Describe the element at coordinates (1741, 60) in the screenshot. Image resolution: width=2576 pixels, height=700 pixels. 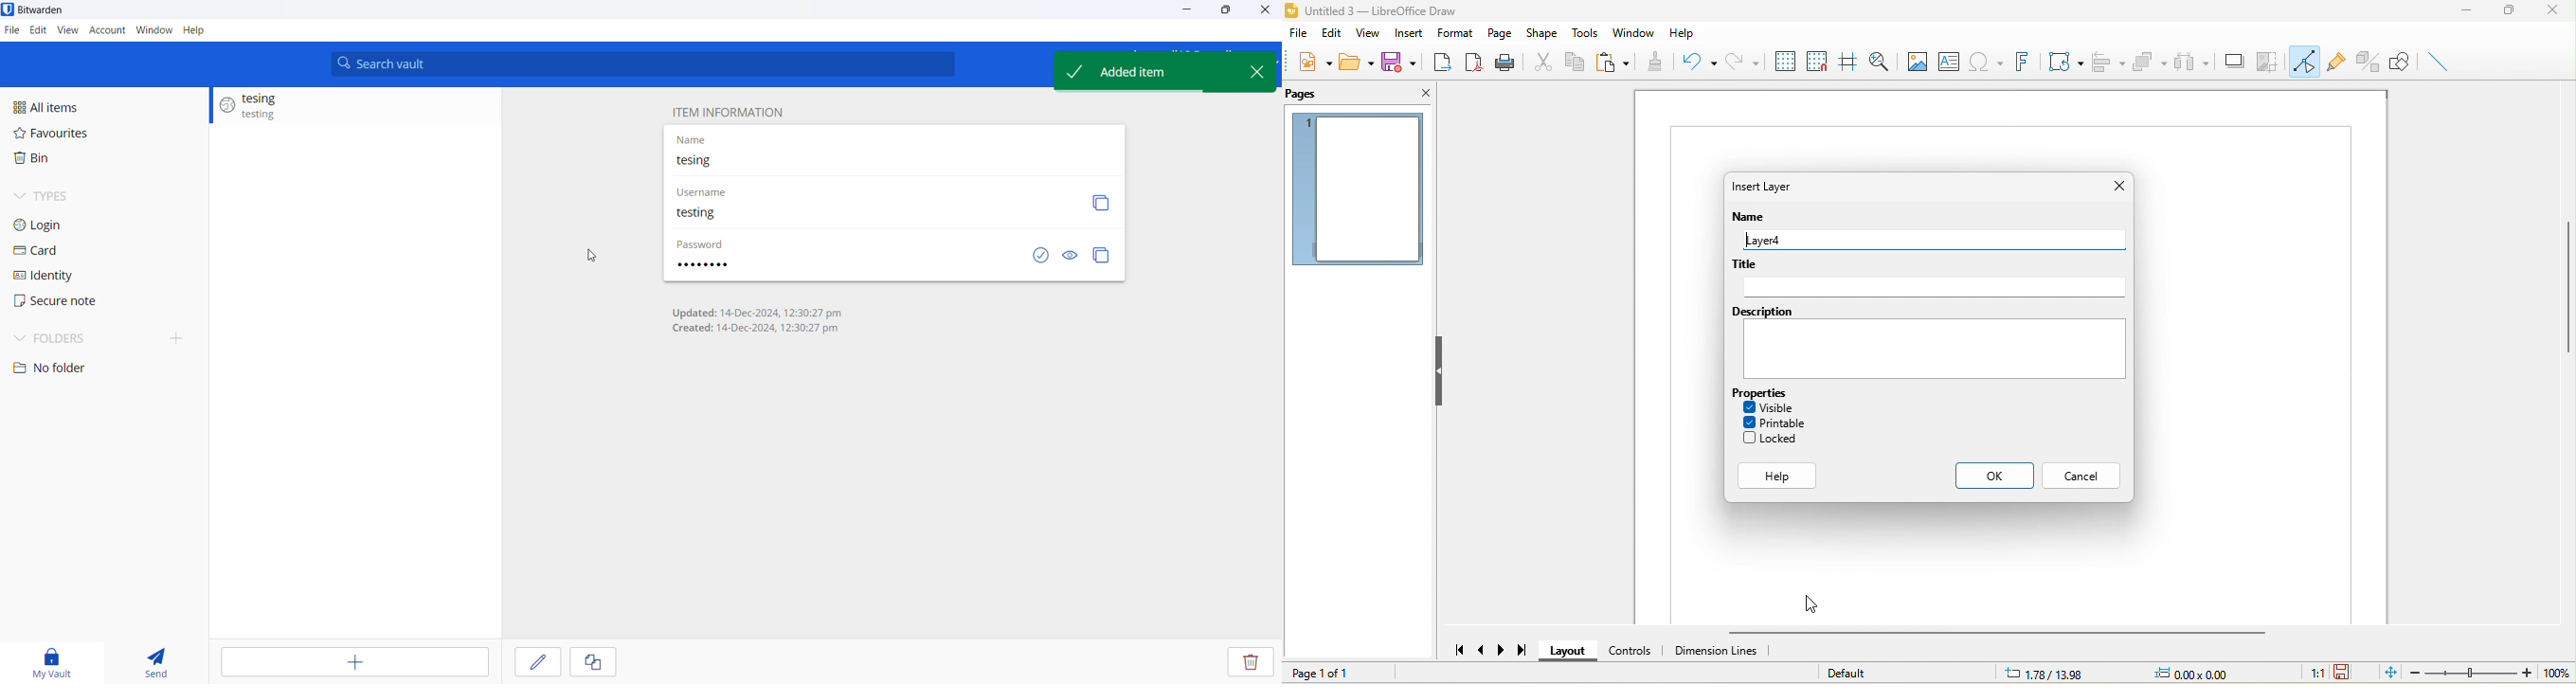
I see `redo` at that location.